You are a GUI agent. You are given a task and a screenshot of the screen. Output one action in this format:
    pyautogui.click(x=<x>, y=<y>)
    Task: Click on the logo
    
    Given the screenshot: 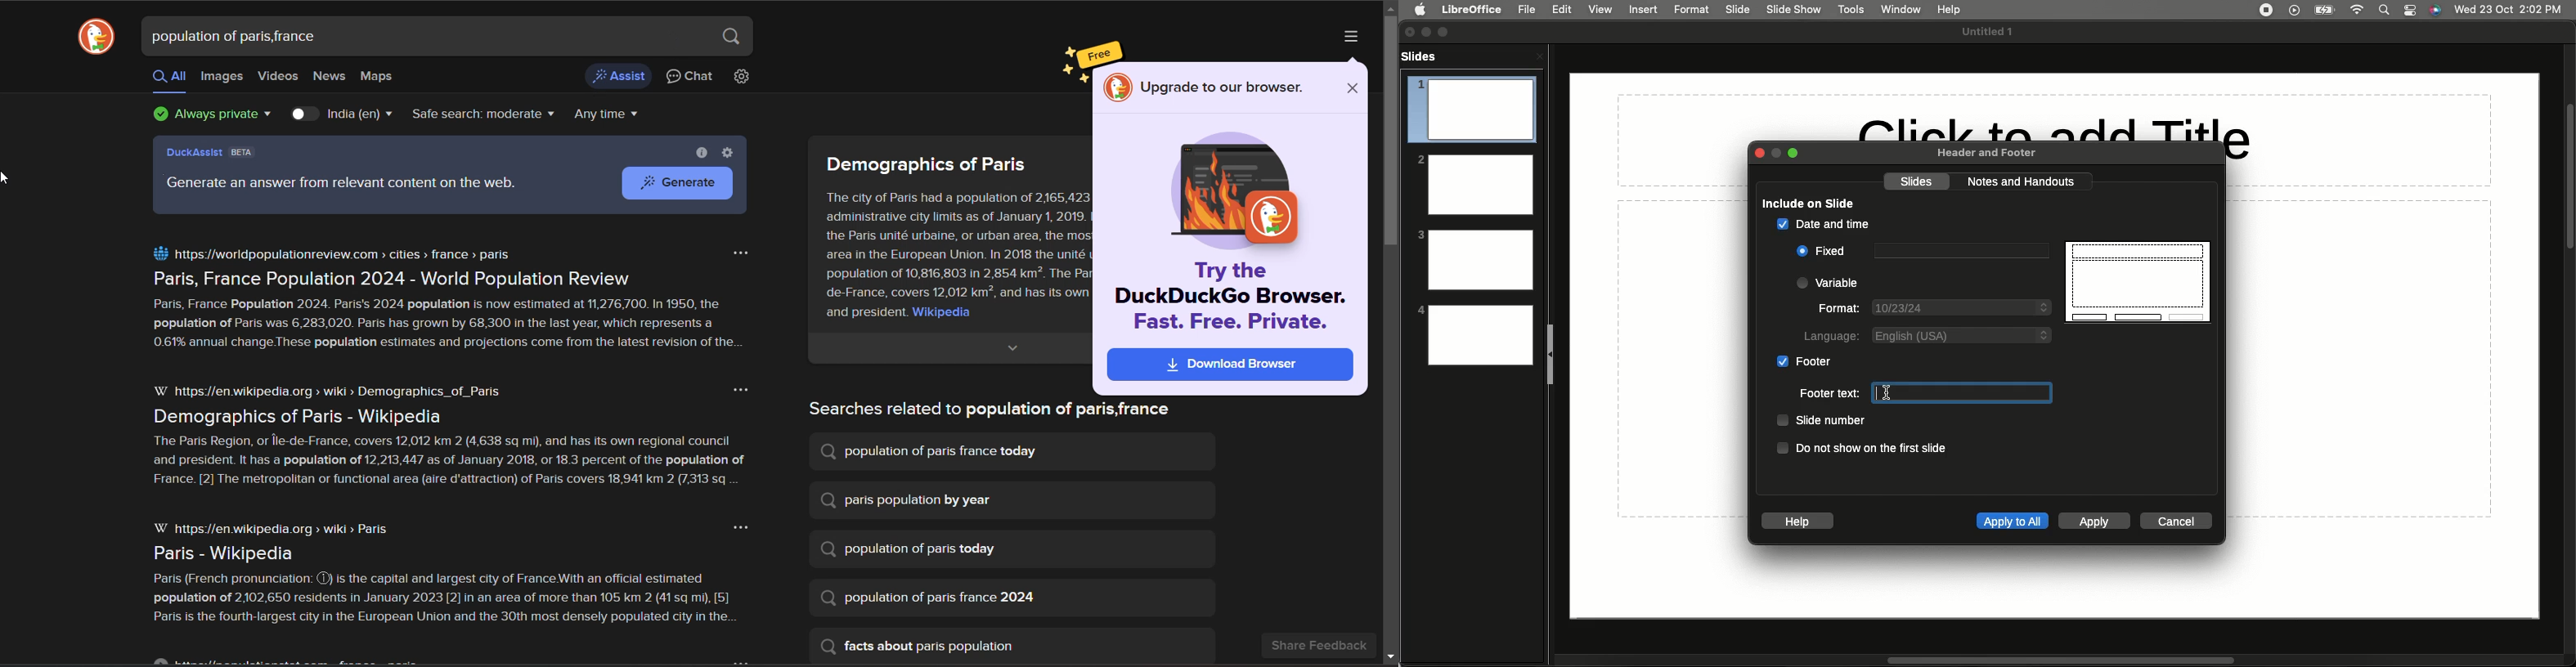 What is the action you would take?
    pyautogui.click(x=1118, y=88)
    